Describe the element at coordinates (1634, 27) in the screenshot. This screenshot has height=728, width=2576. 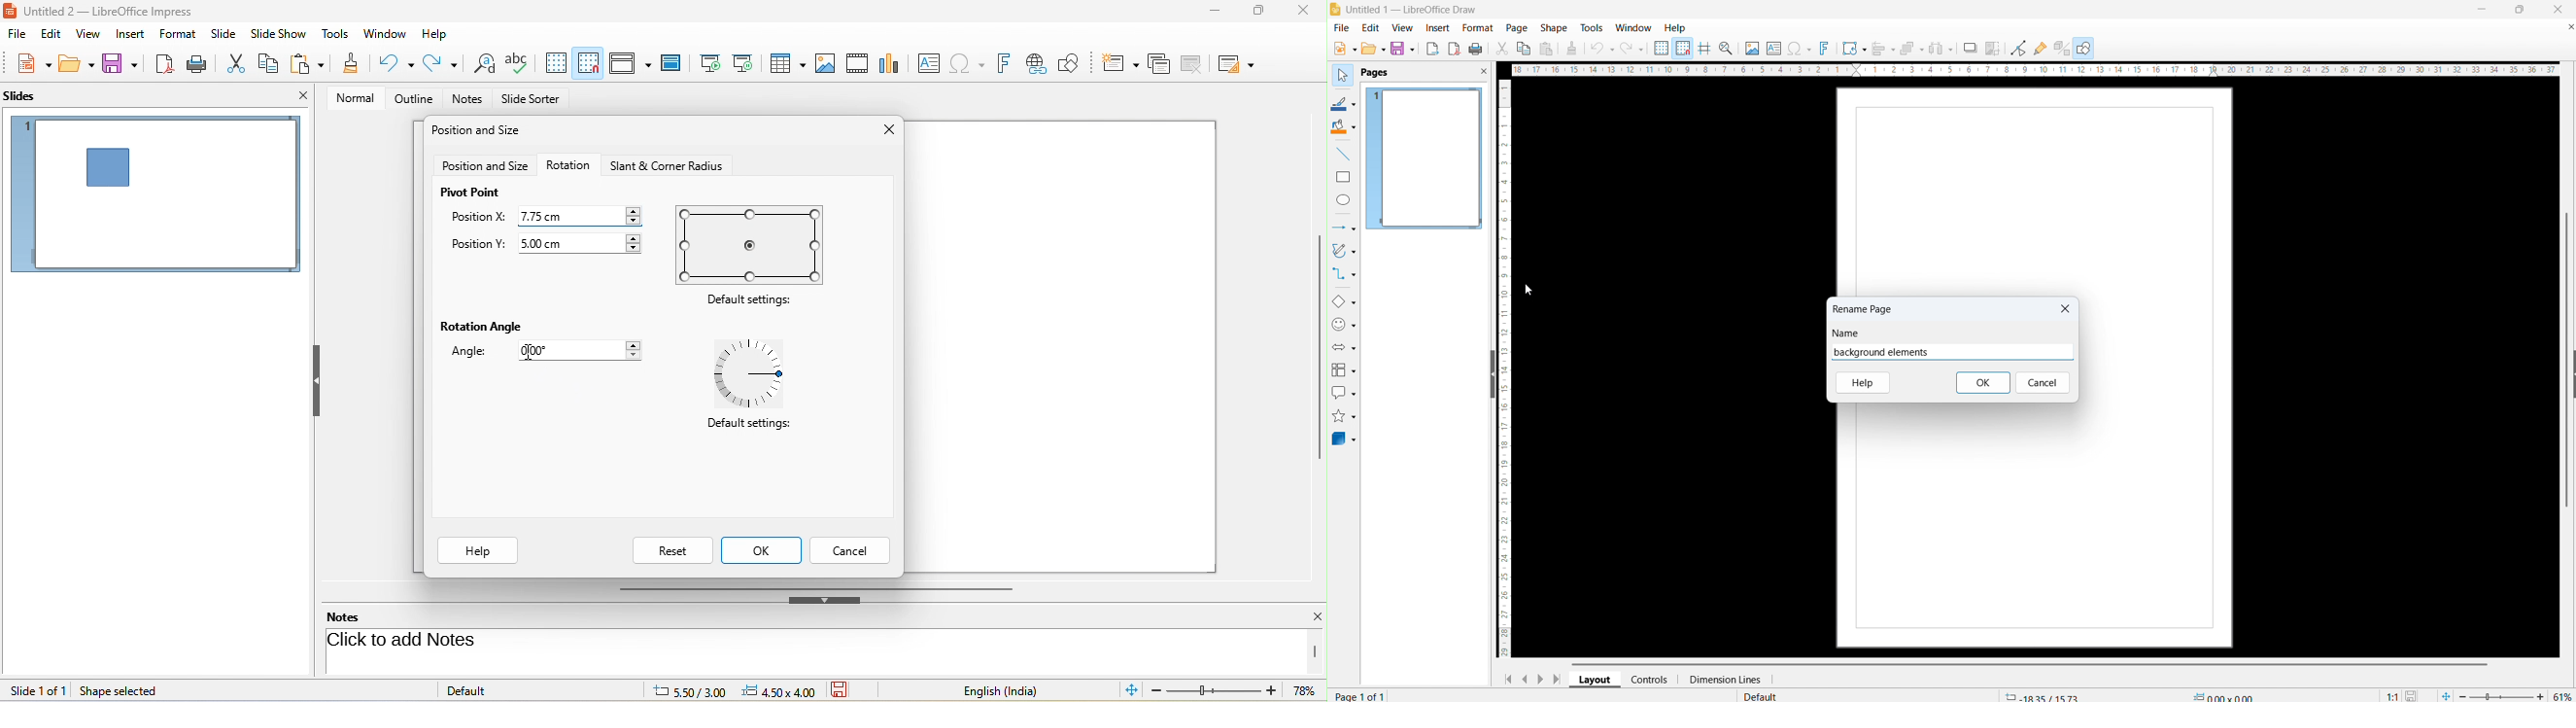
I see `window` at that location.